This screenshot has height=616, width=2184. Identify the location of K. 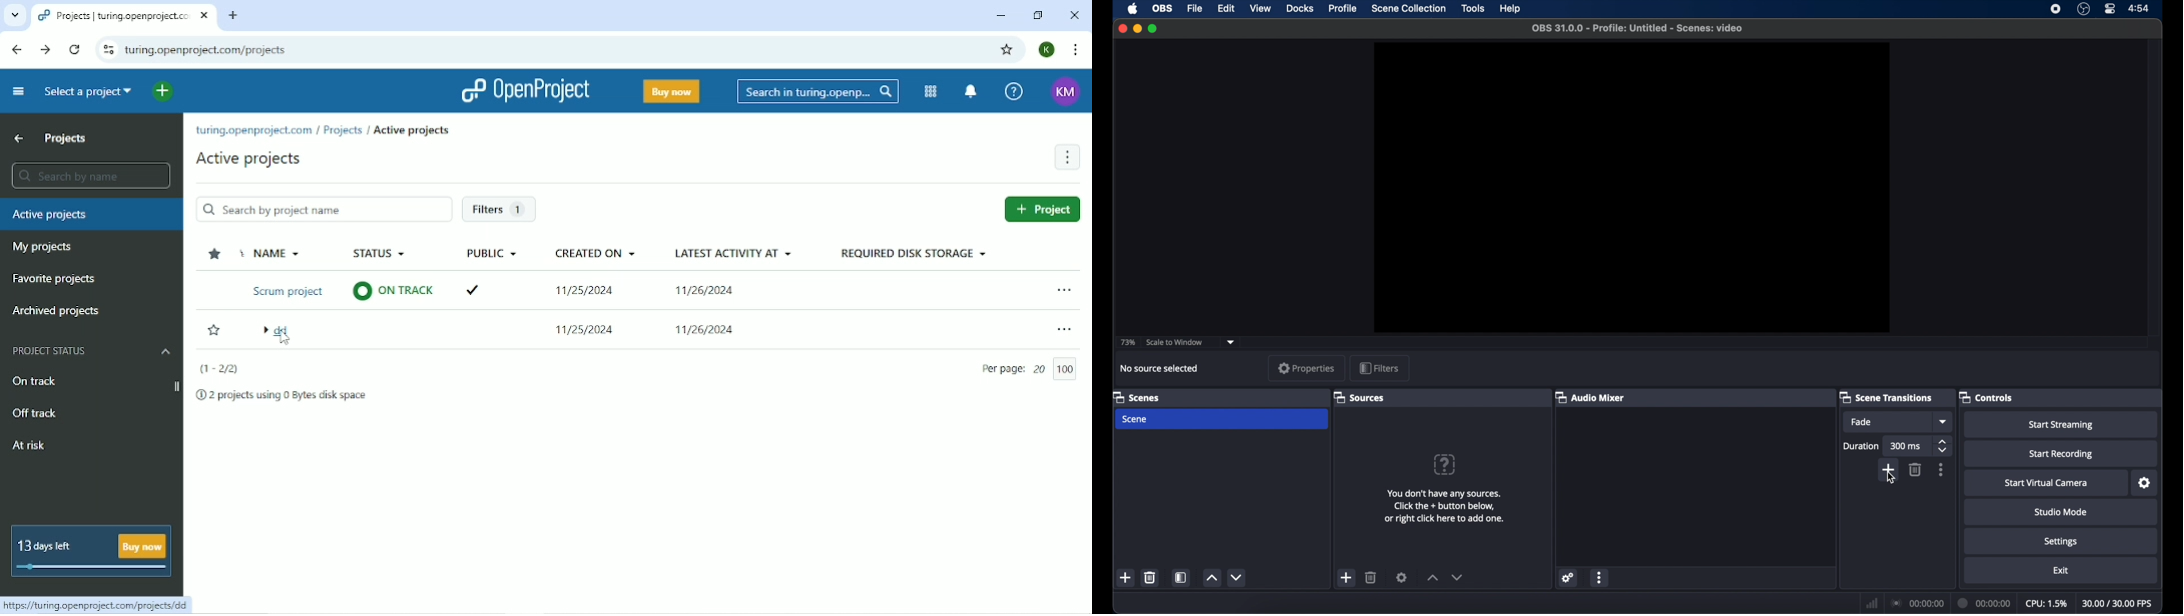
(1047, 50).